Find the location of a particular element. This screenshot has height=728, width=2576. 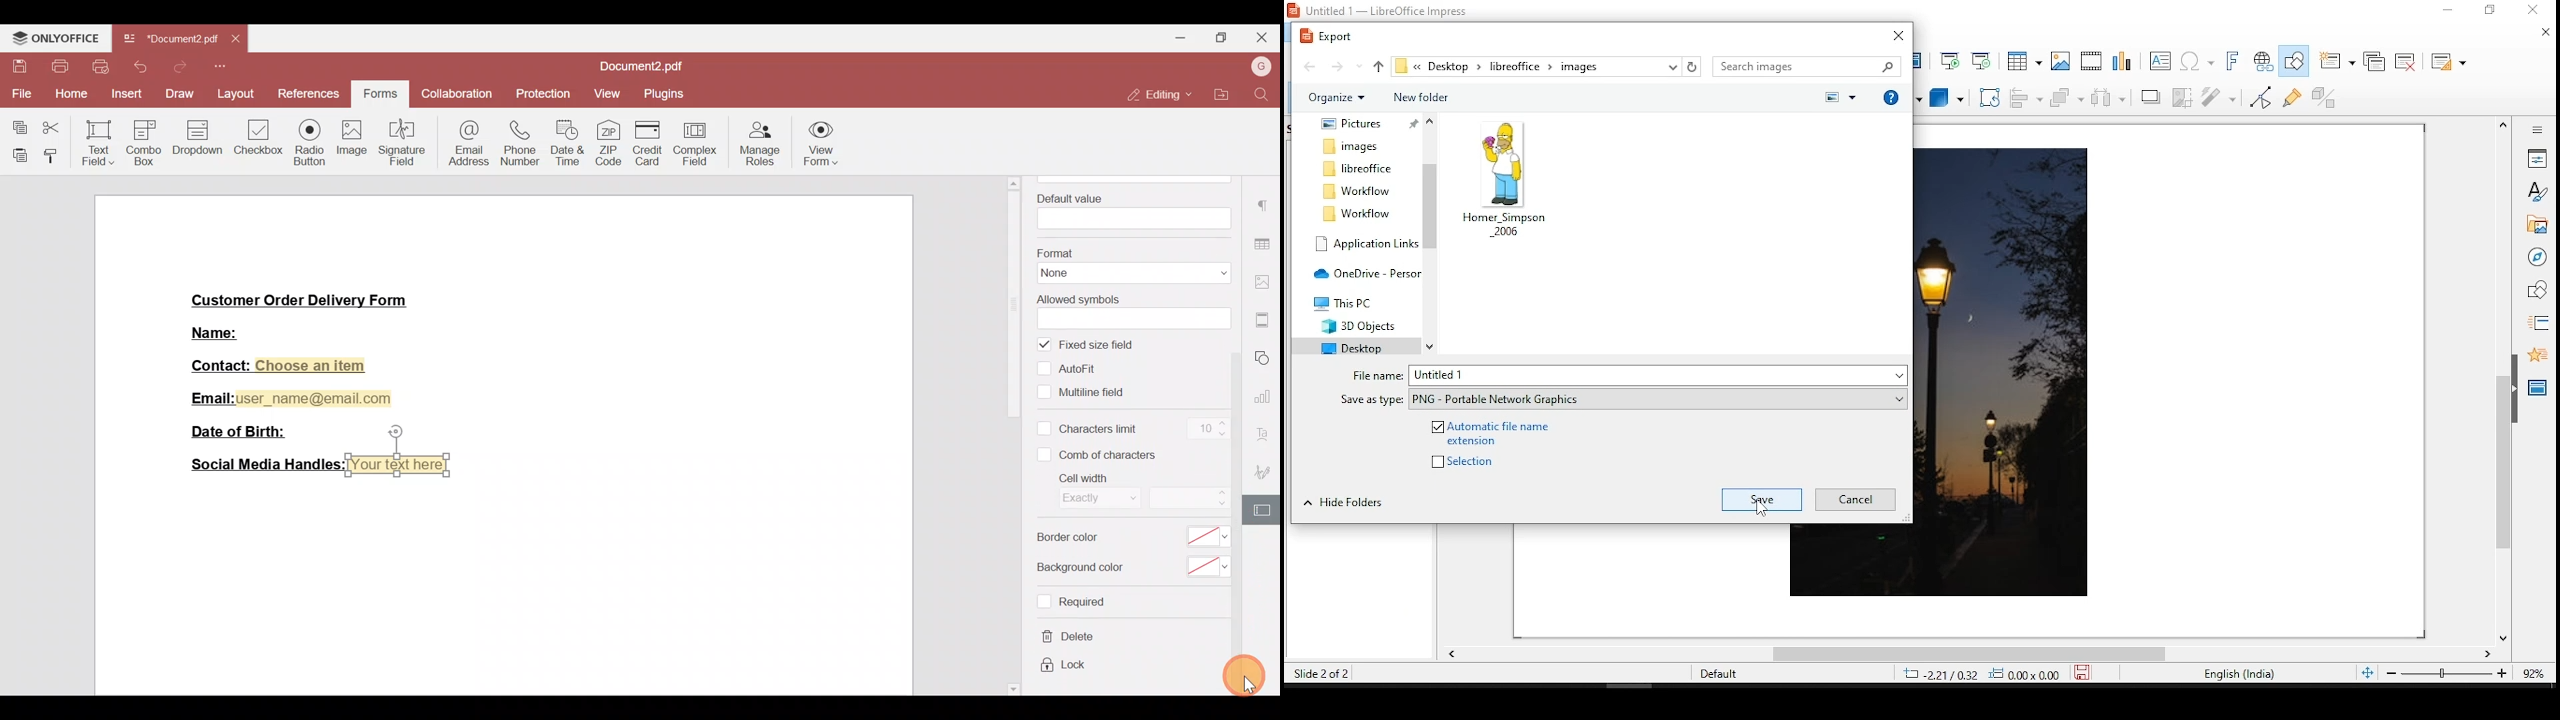

Dropdown is located at coordinates (199, 139).